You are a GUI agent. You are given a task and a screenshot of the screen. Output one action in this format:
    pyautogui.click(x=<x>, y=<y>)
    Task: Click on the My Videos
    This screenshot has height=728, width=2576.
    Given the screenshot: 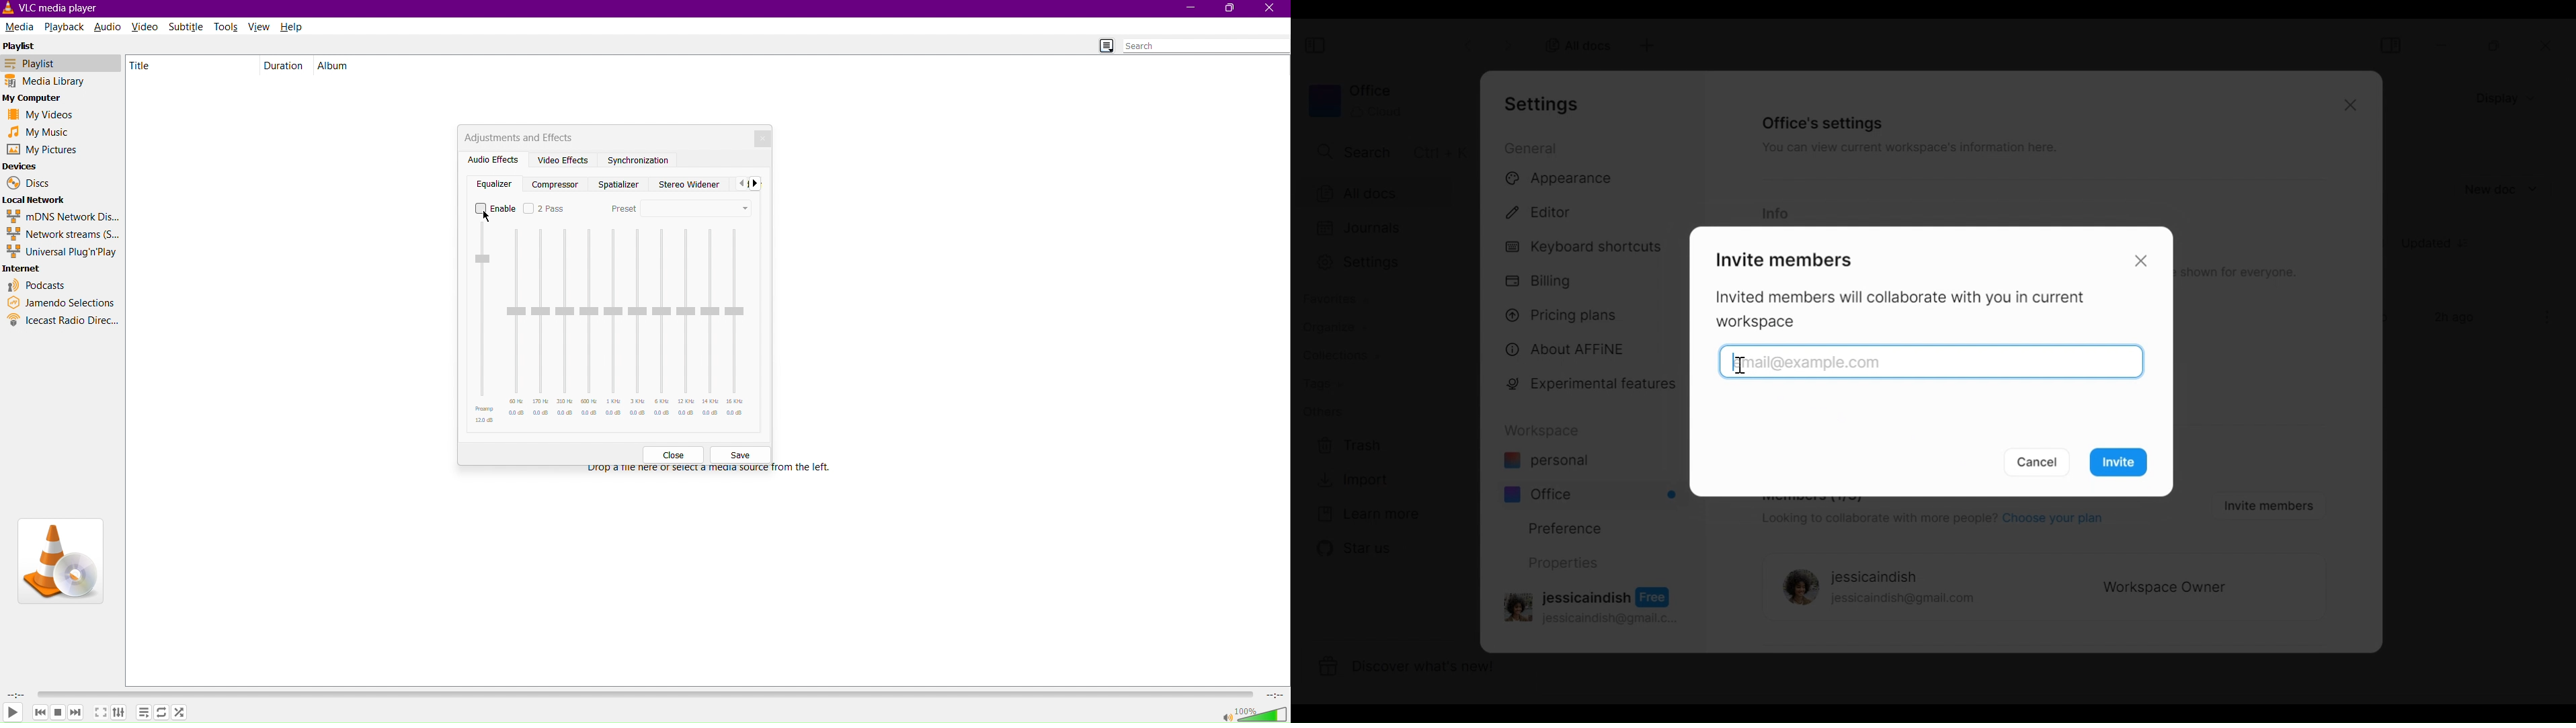 What is the action you would take?
    pyautogui.click(x=43, y=116)
    